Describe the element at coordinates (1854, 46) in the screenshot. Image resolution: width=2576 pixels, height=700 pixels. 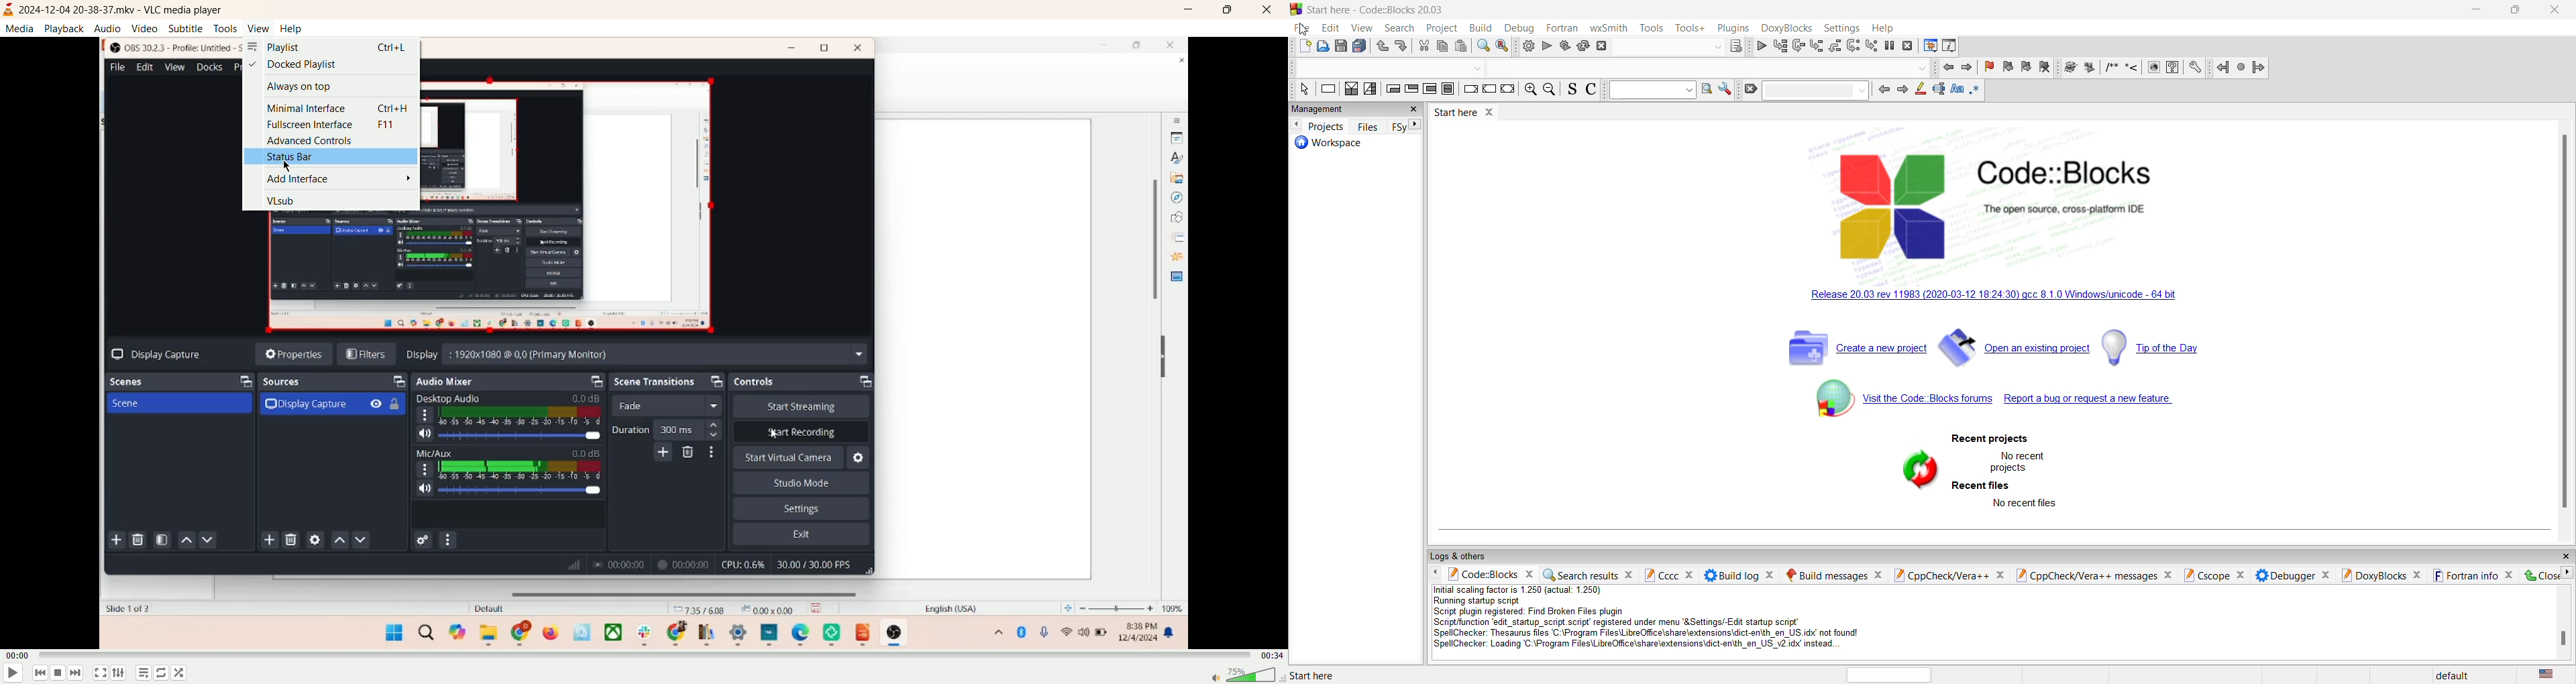
I see `next instruction` at that location.